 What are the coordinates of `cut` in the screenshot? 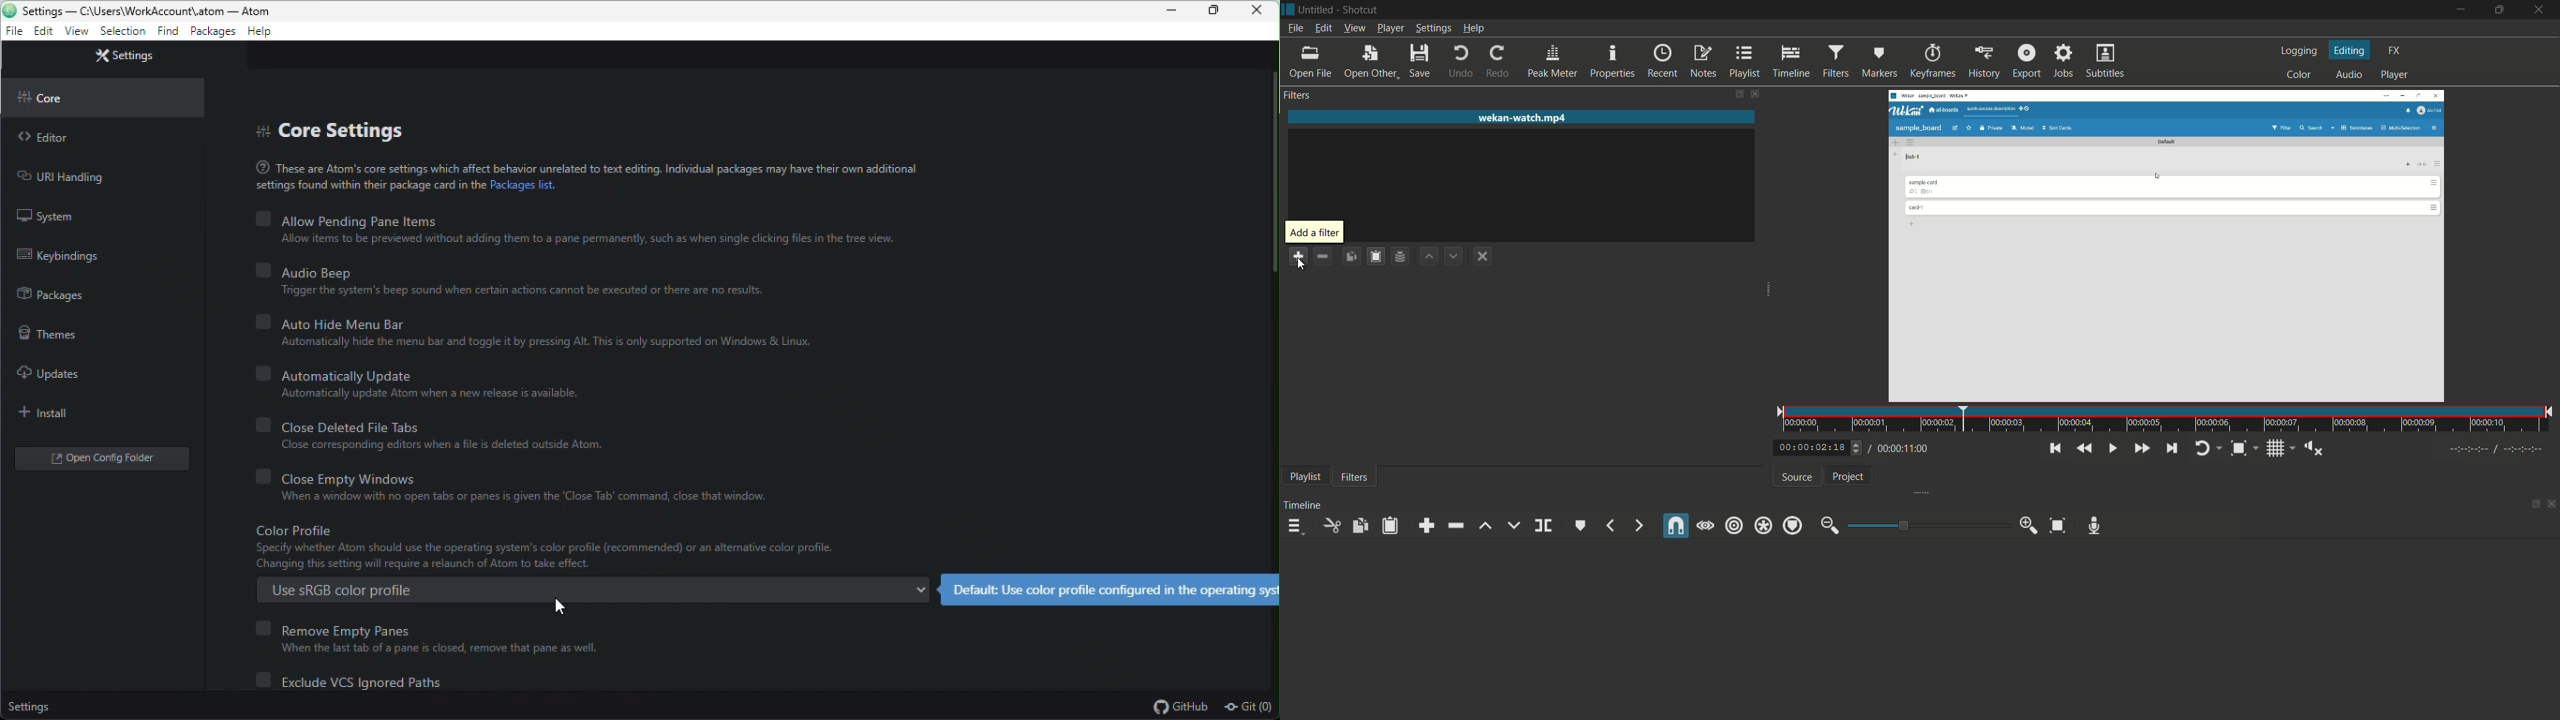 It's located at (1333, 525).